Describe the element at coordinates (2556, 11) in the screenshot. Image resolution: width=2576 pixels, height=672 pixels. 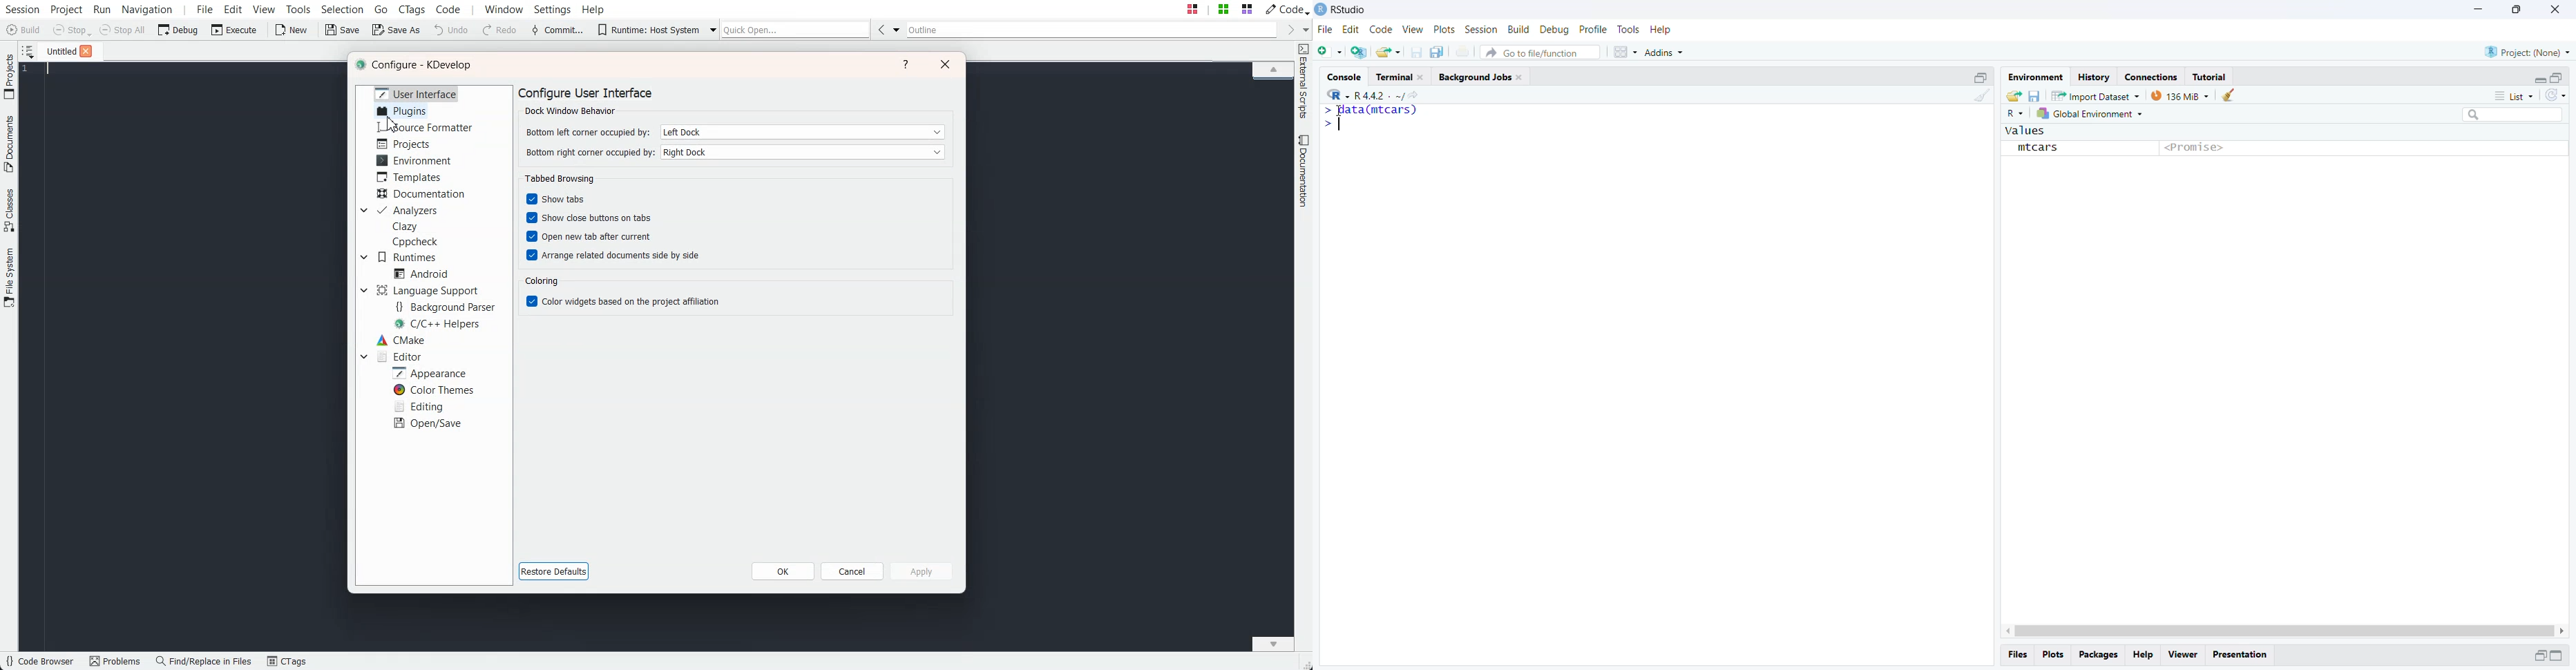
I see `Close` at that location.